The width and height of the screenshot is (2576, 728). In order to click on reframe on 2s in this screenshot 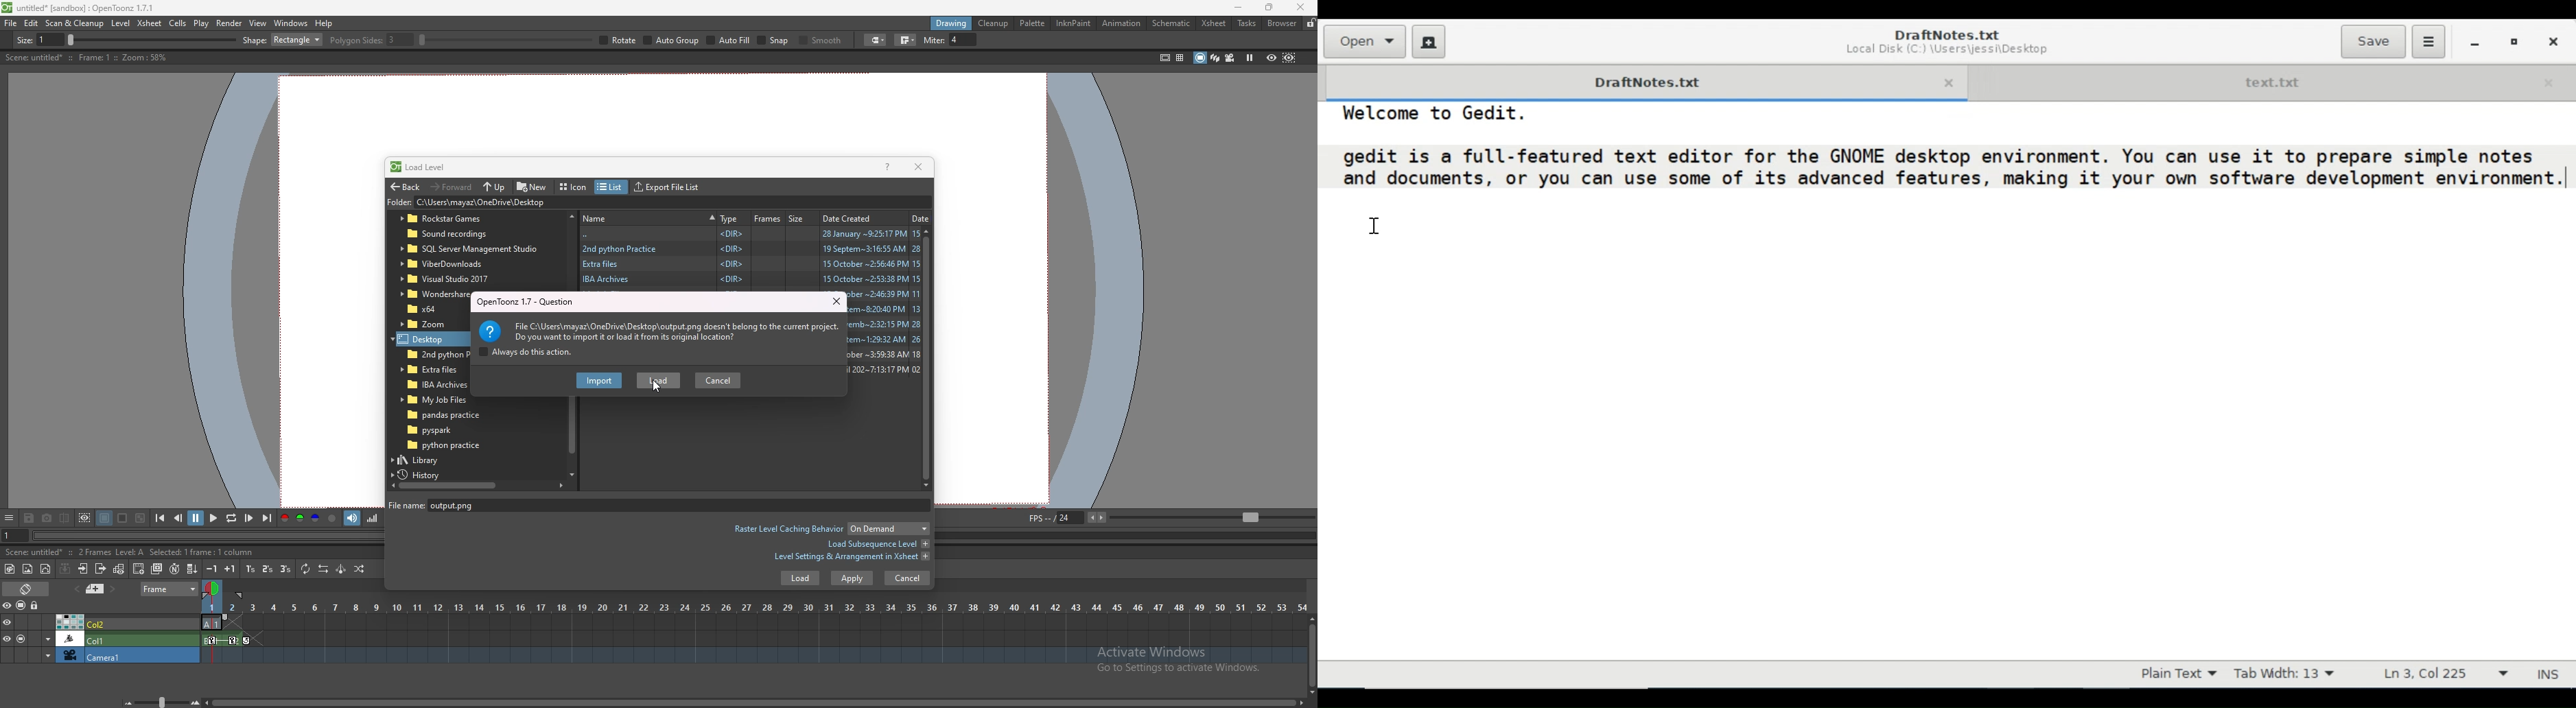, I will do `click(269, 570)`.